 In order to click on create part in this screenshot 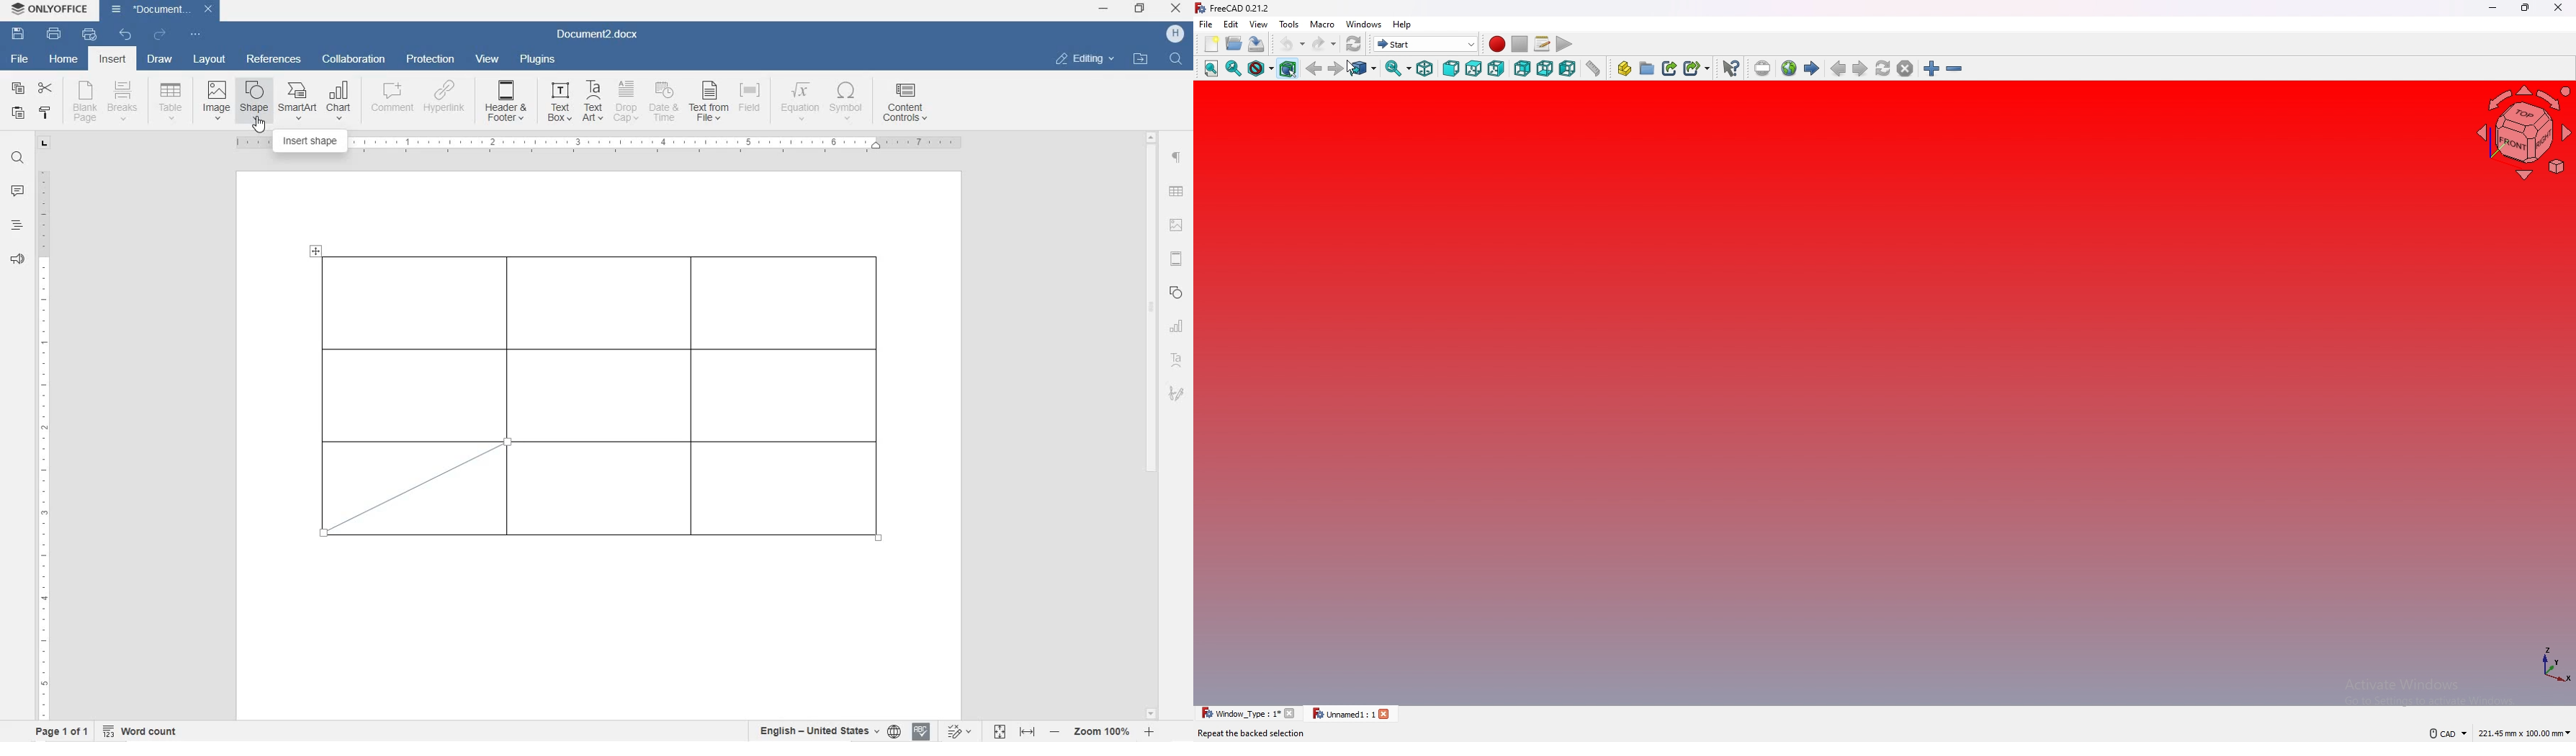, I will do `click(1625, 68)`.